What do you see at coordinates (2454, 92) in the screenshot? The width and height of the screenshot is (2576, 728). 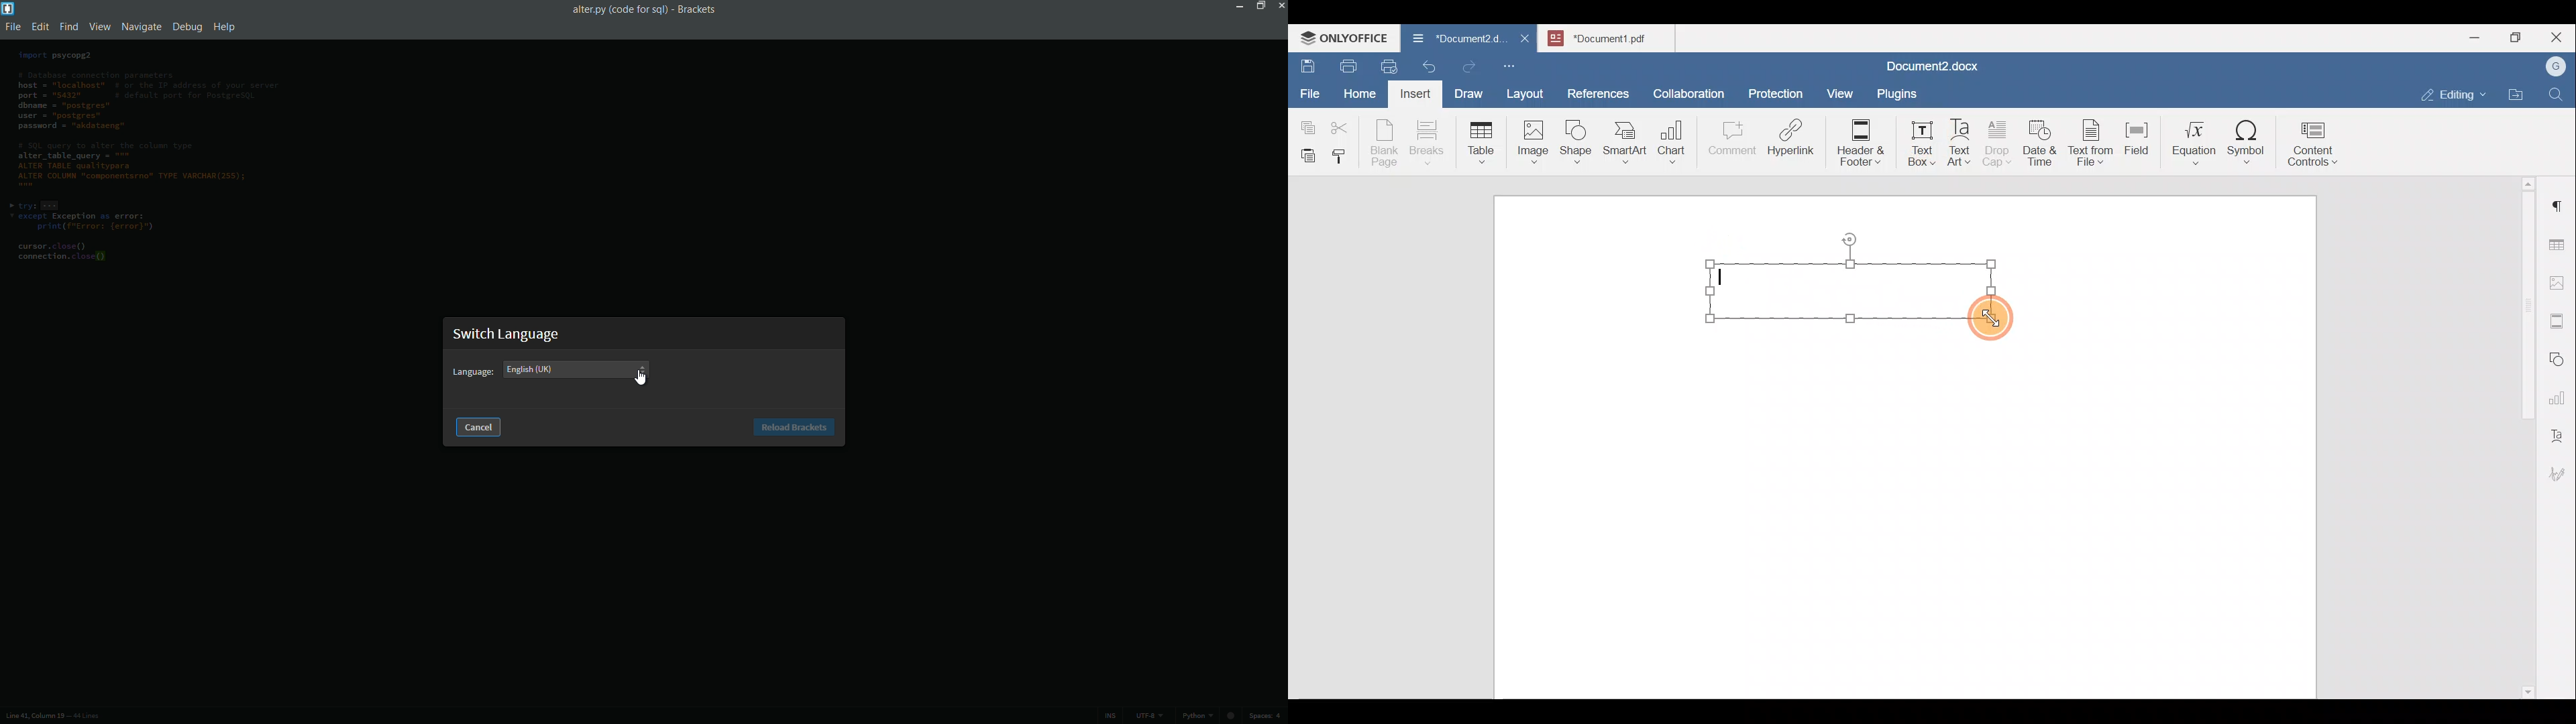 I see `Editing mode` at bounding box center [2454, 92].